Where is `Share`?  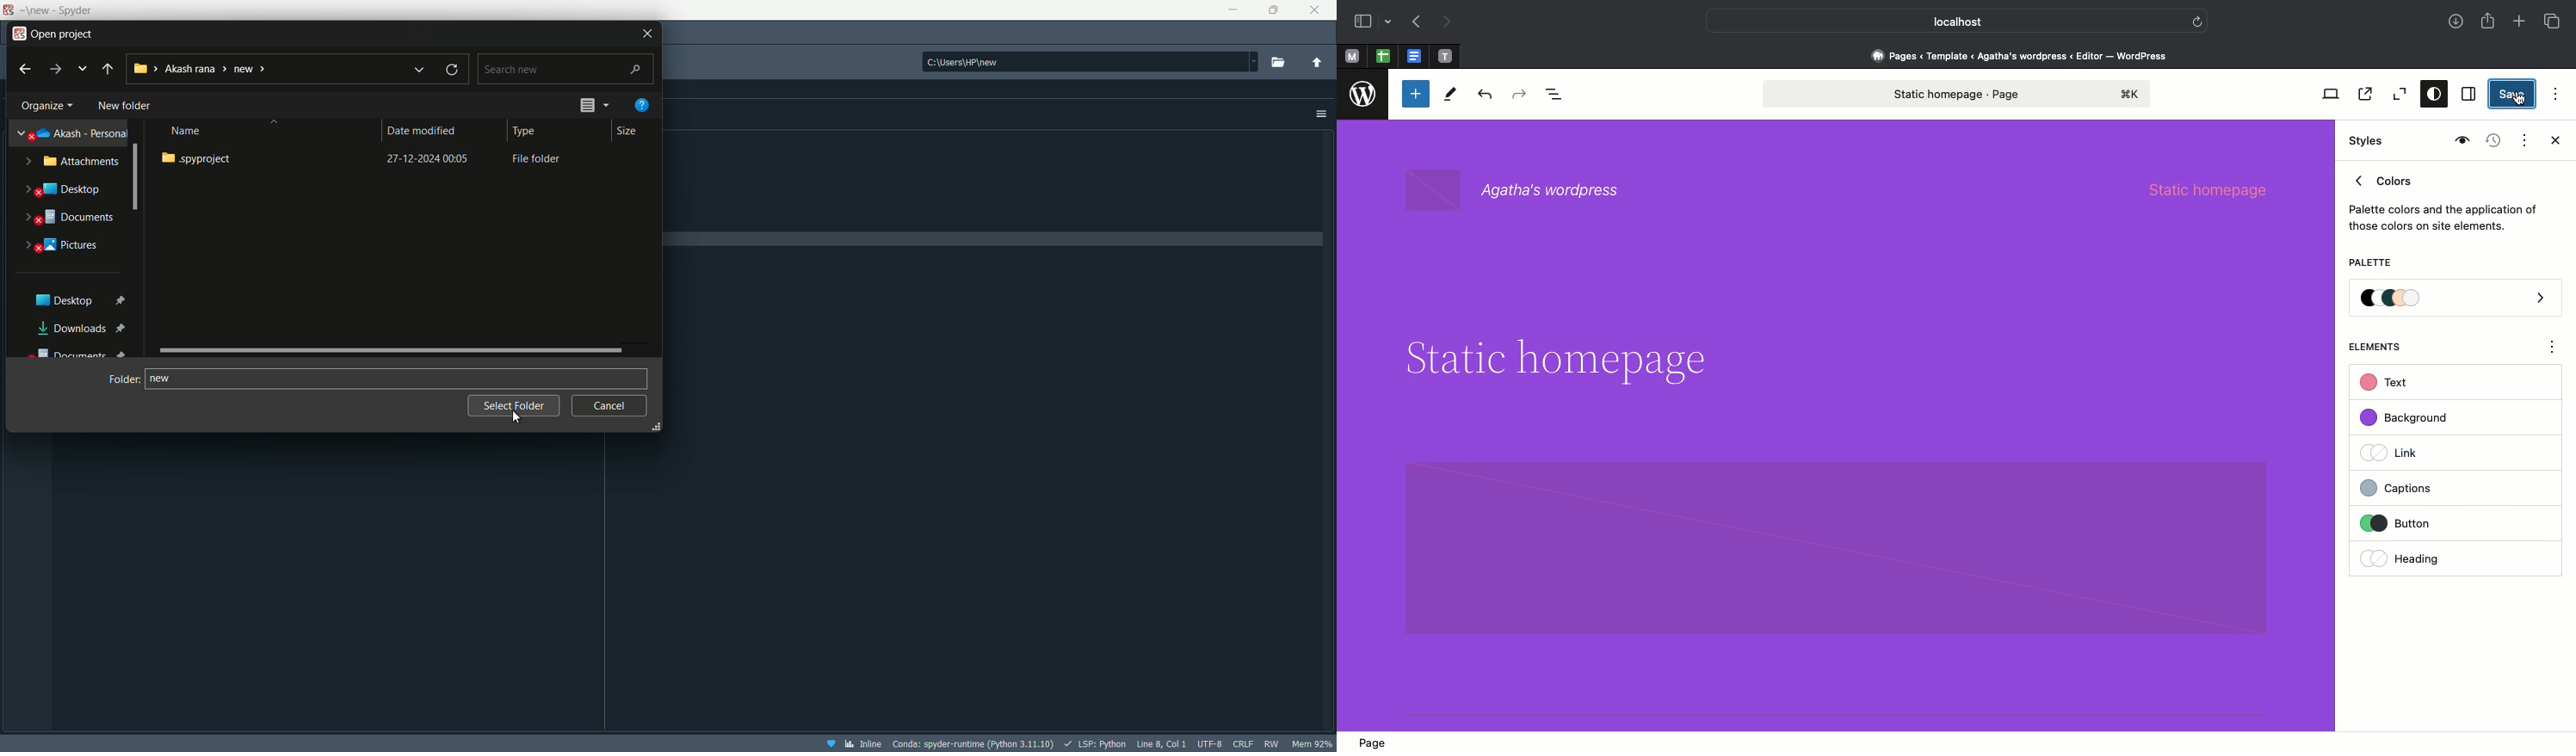 Share is located at coordinates (2489, 21).